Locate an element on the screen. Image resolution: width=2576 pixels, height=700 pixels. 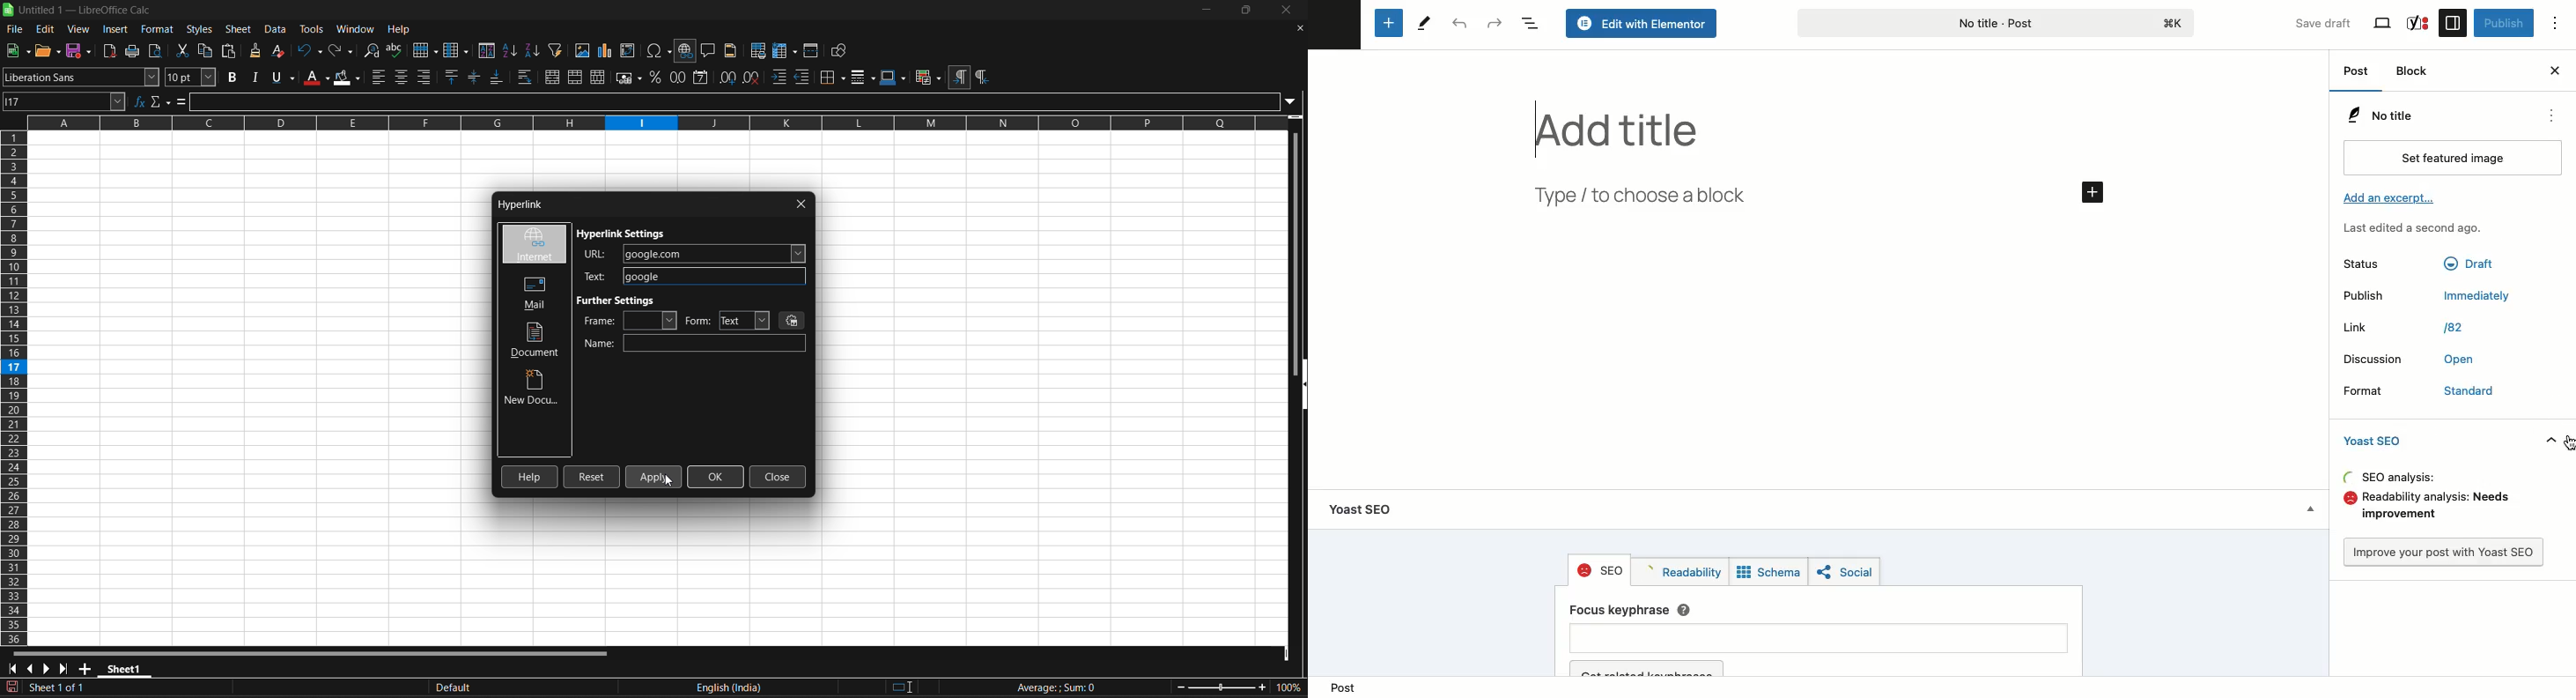
font name is located at coordinates (81, 76).